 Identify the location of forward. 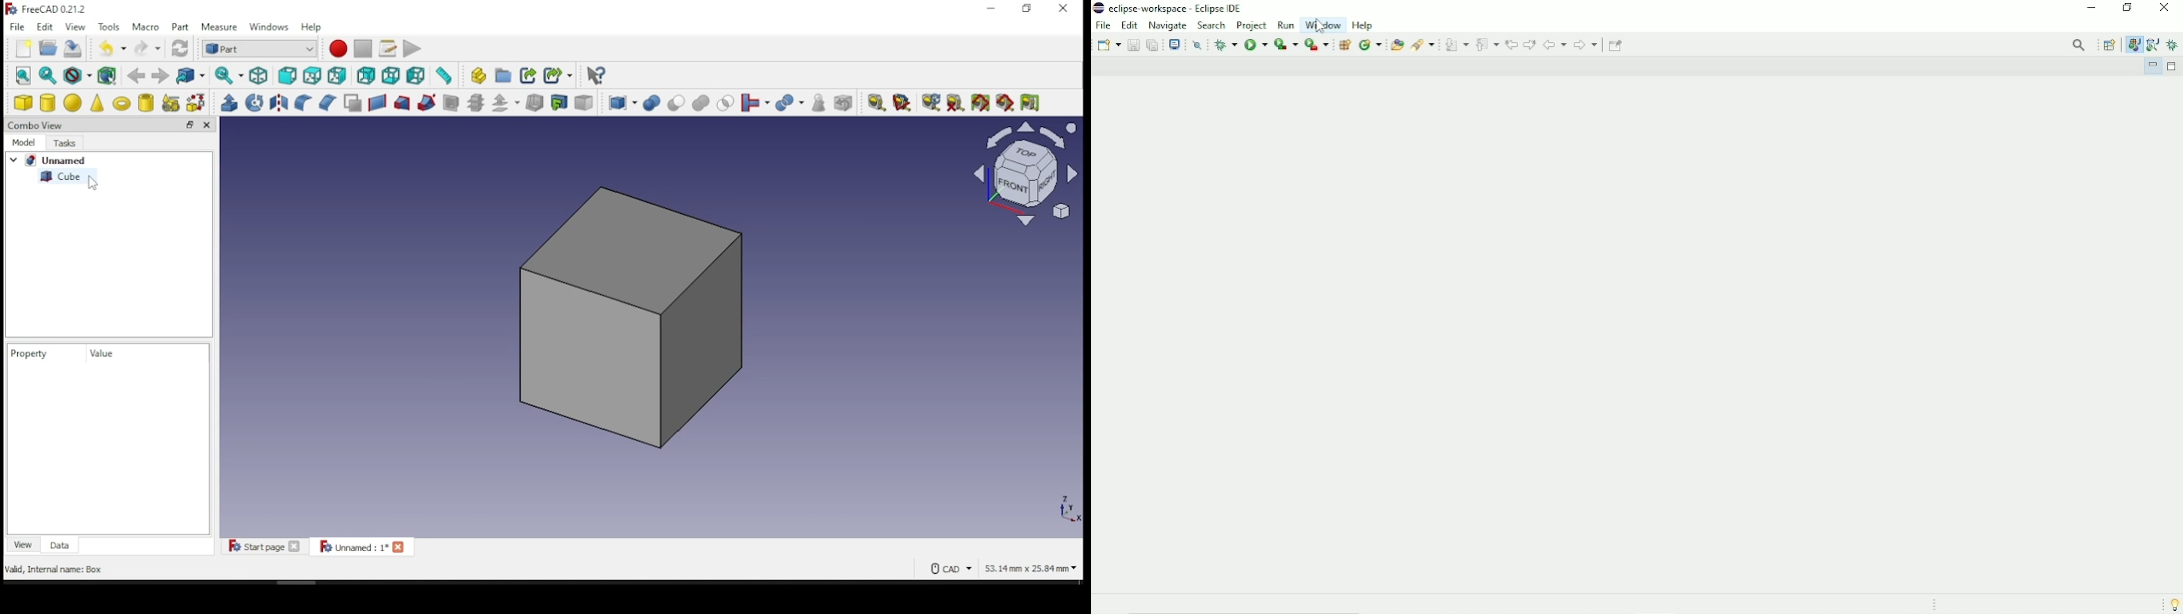
(159, 76).